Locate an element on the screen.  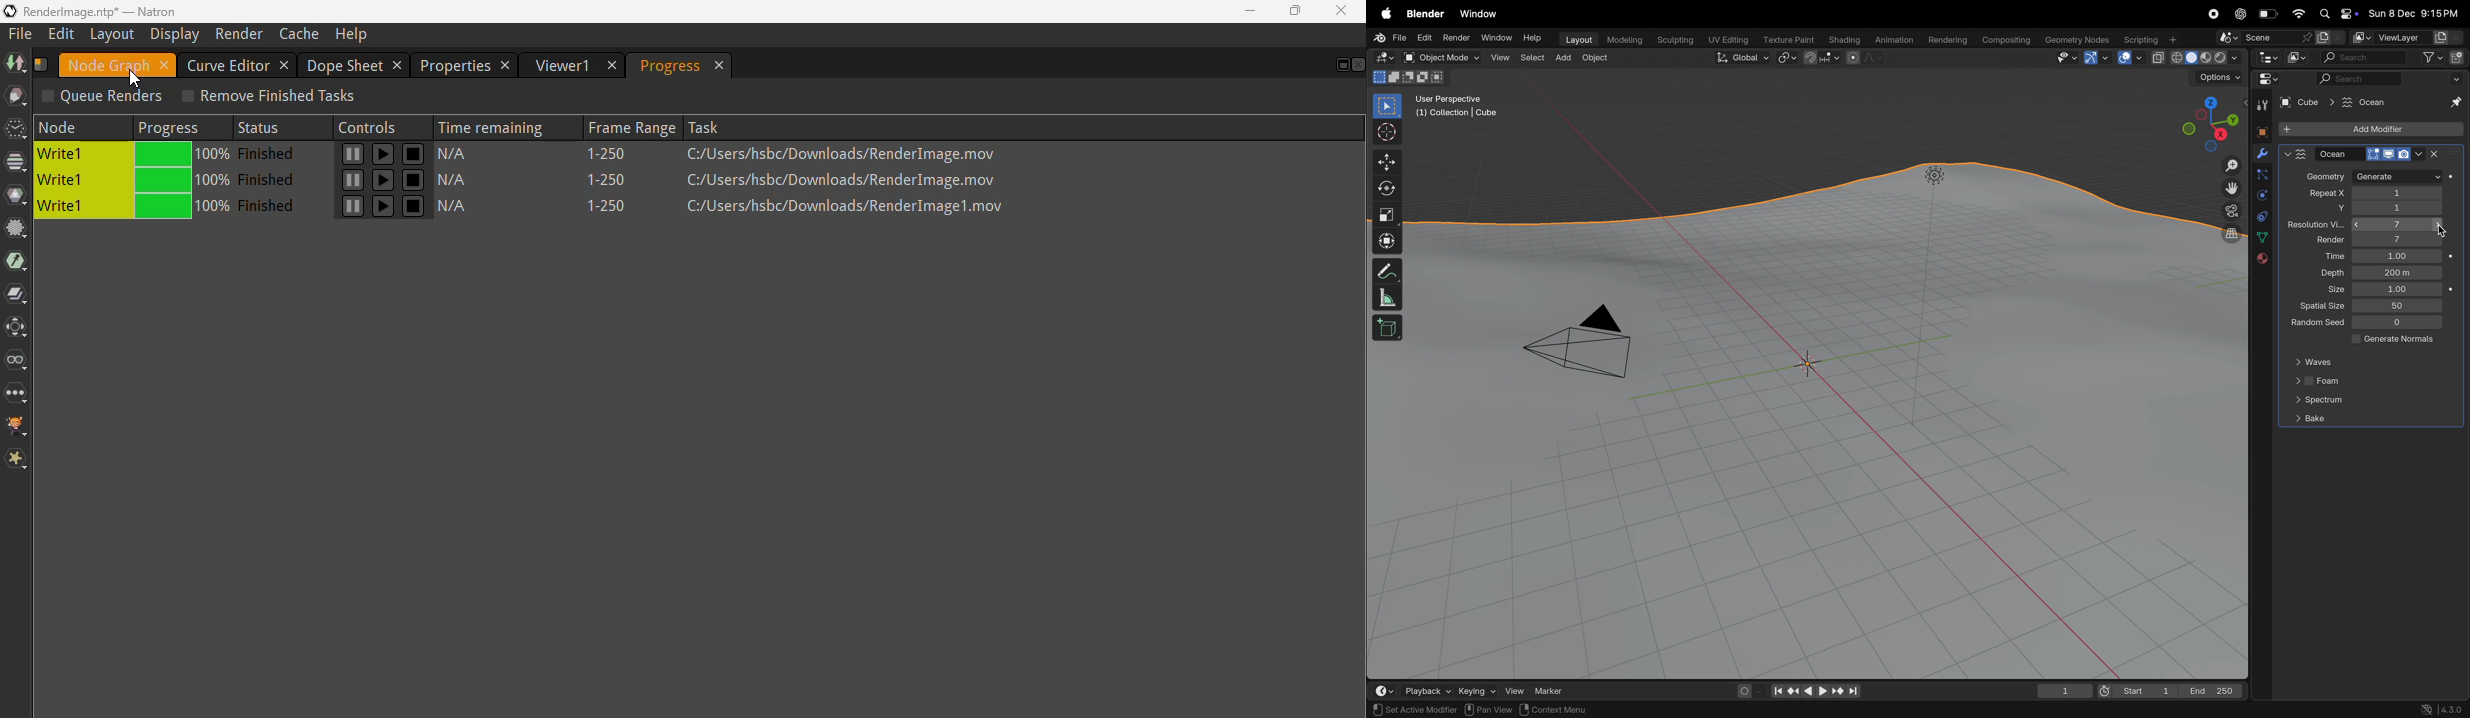
time is located at coordinates (2325, 256).